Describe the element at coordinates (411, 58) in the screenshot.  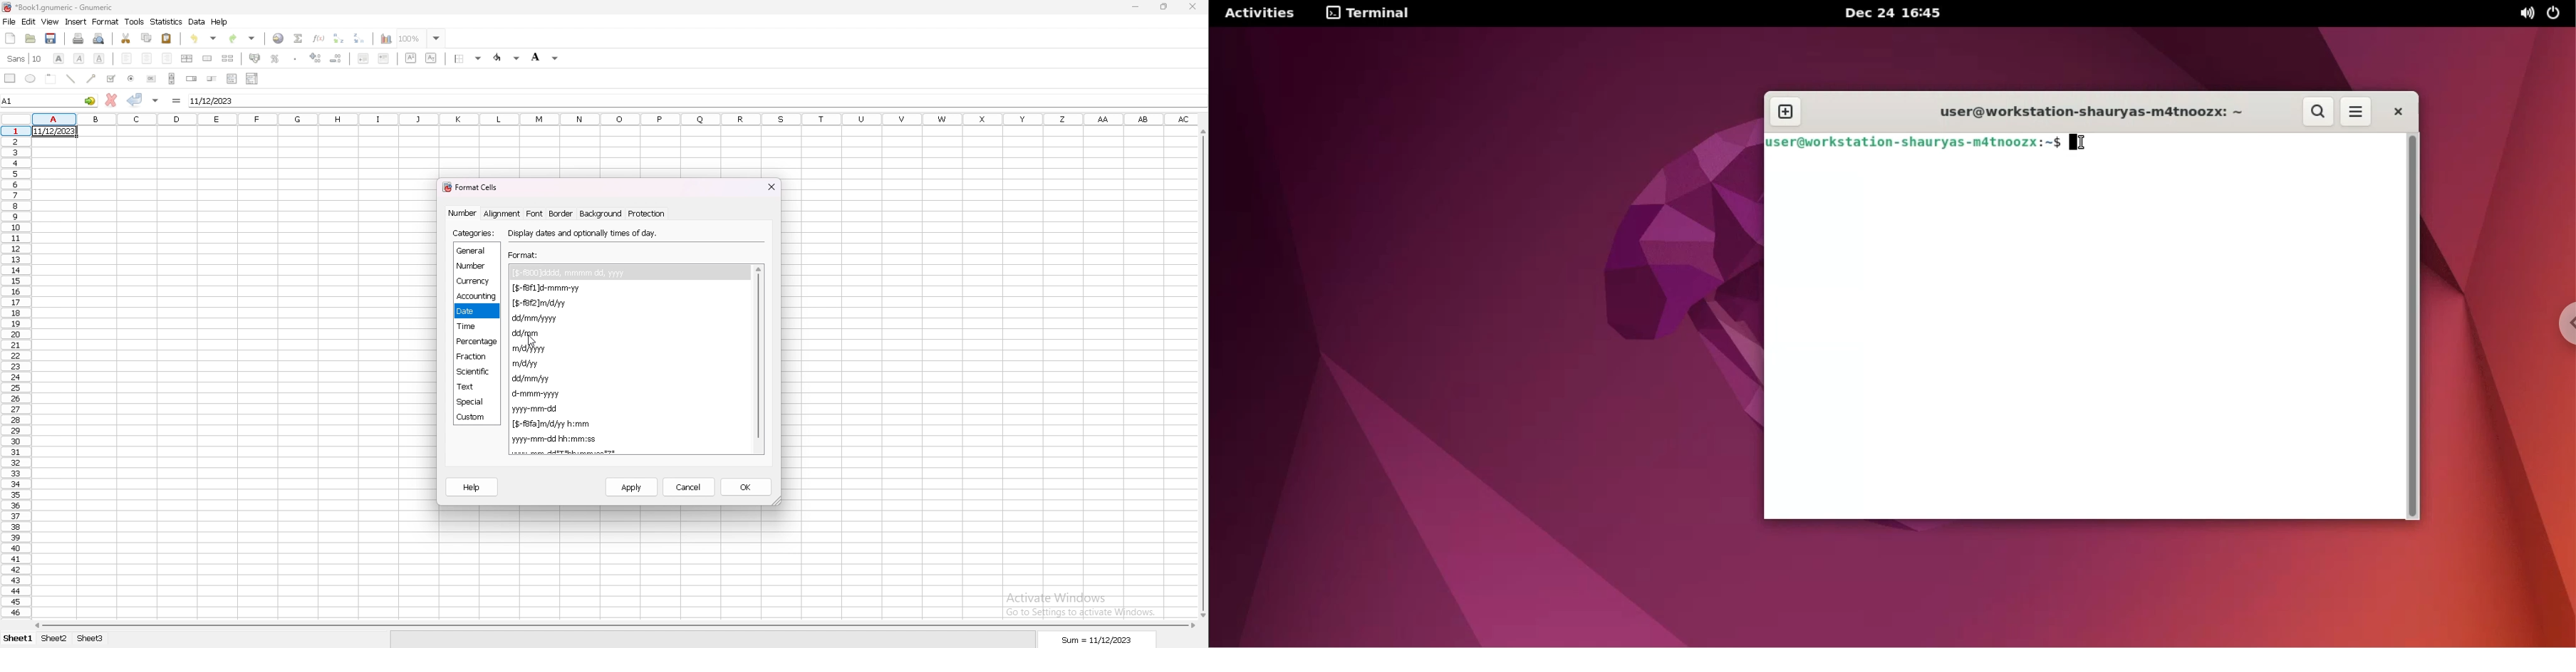
I see `sueprscript` at that location.